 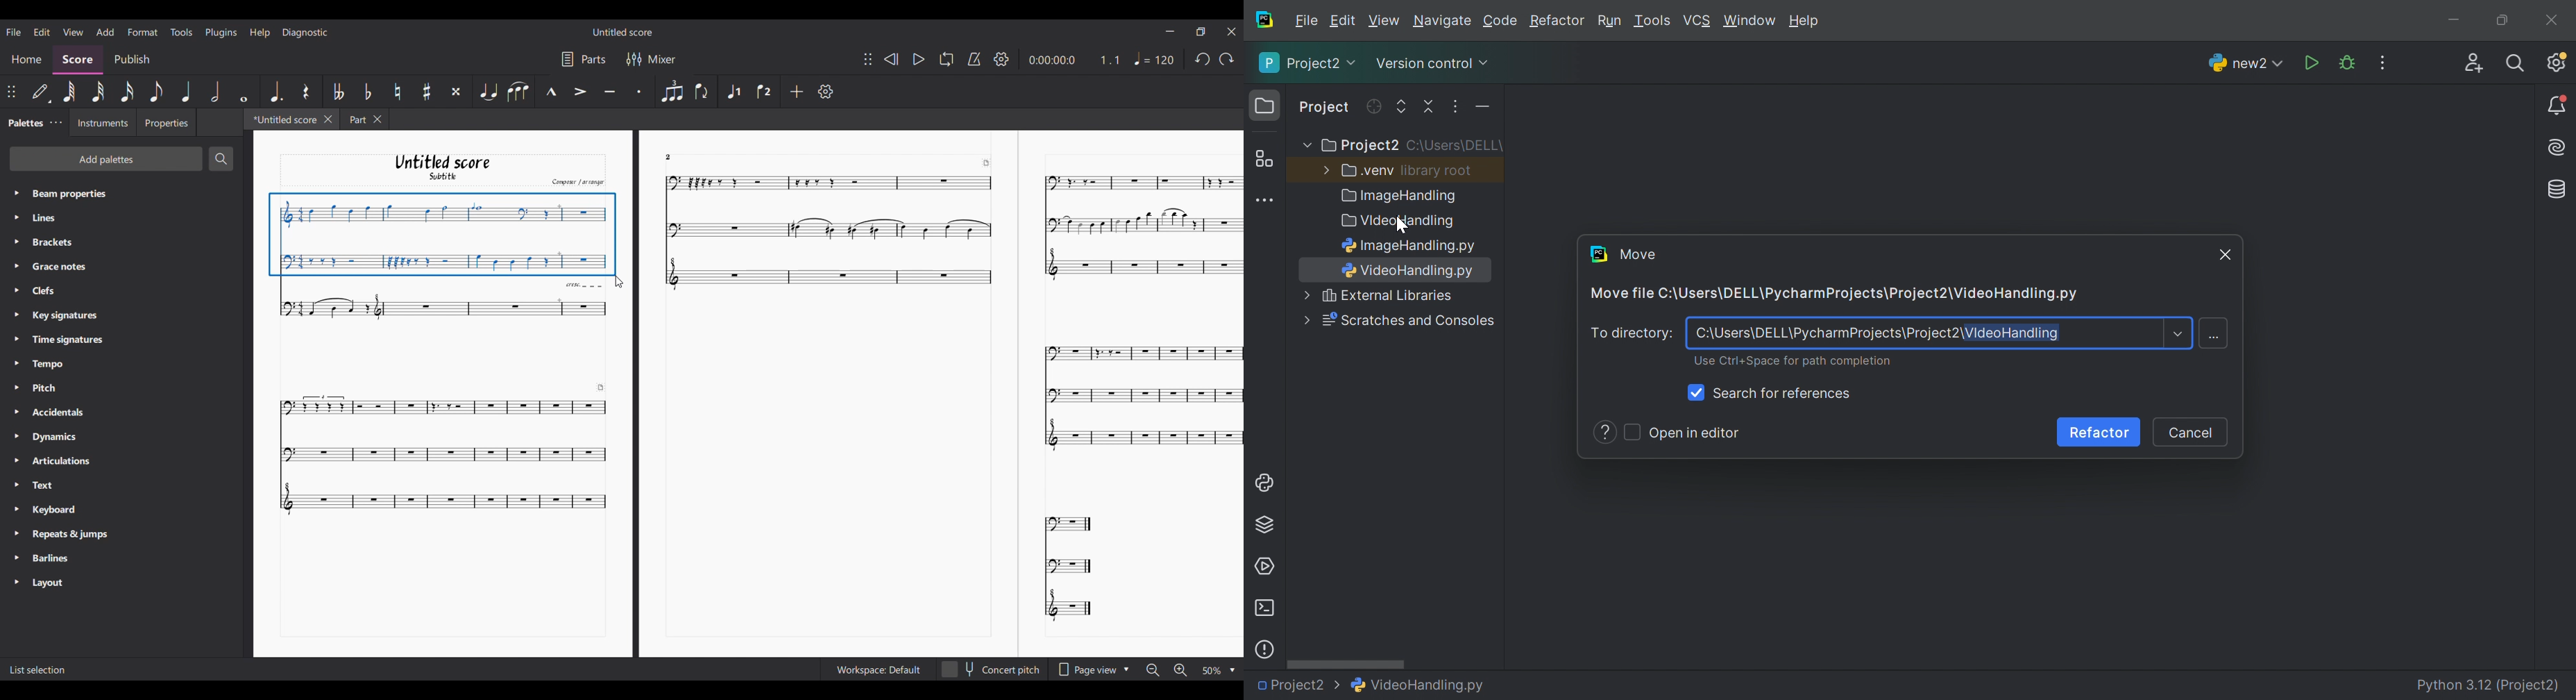 What do you see at coordinates (1153, 671) in the screenshot?
I see `Zoom out` at bounding box center [1153, 671].